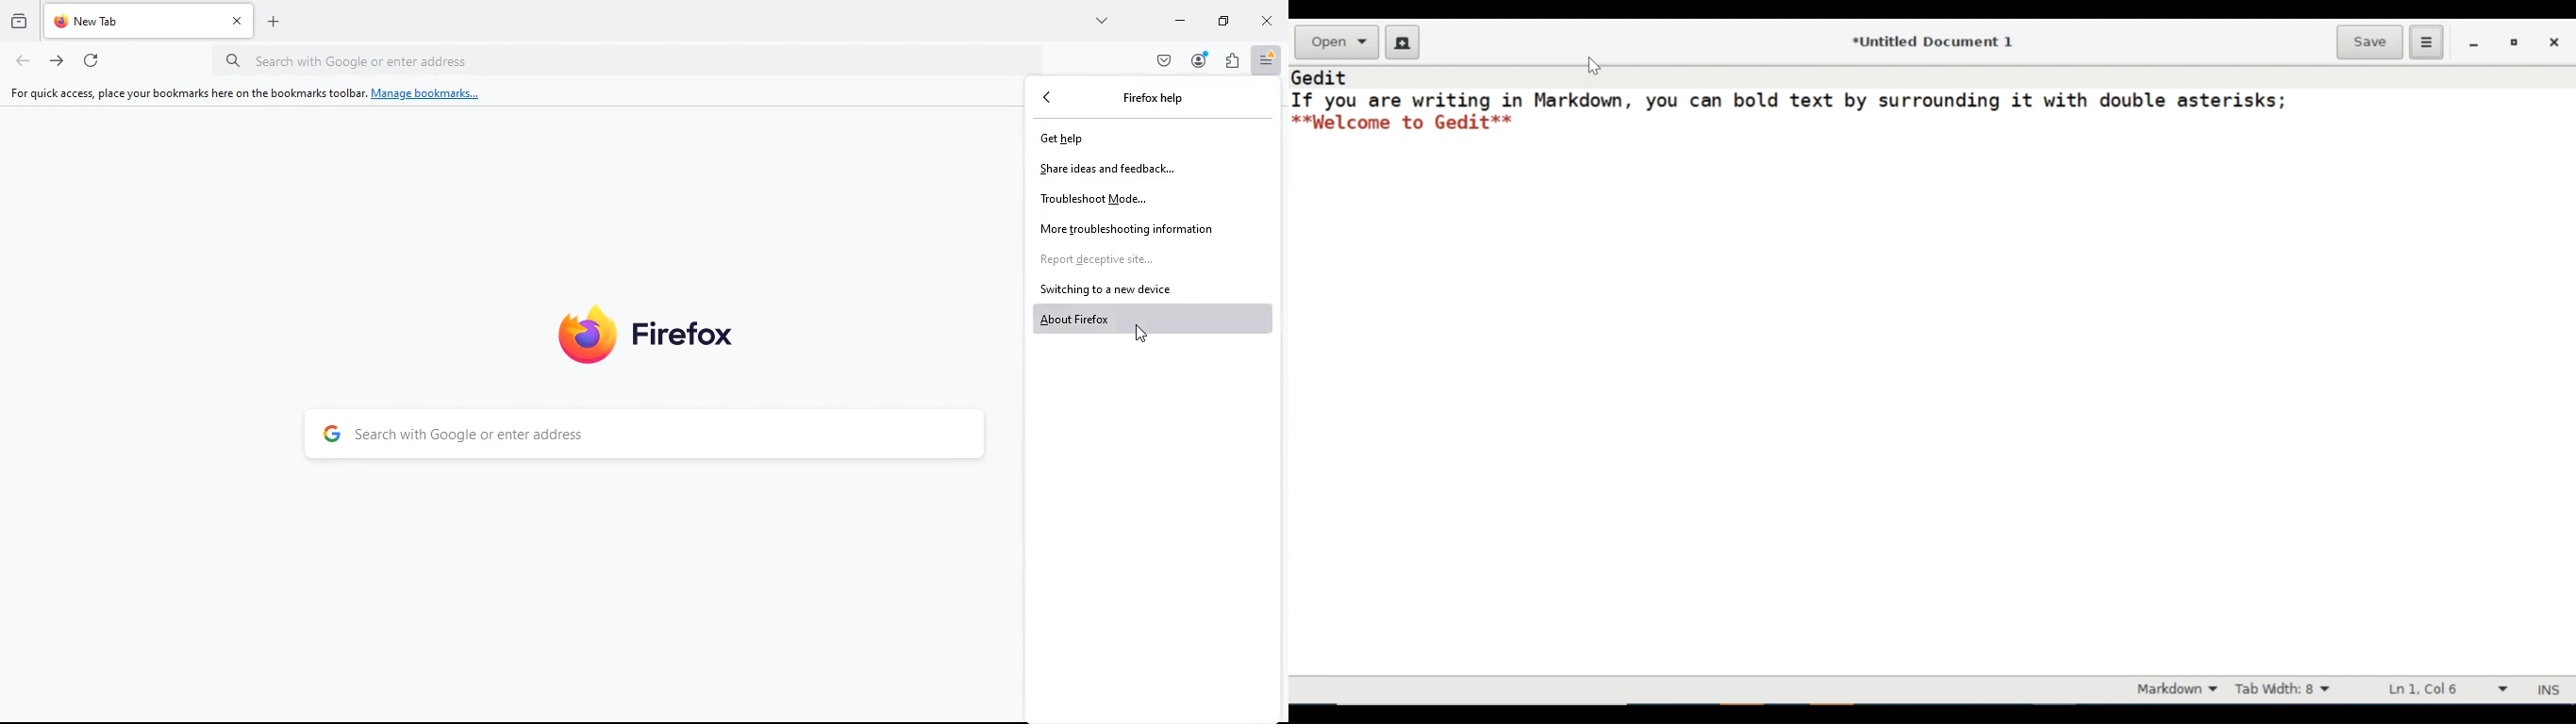 The image size is (2576, 728). Describe the element at coordinates (1236, 62) in the screenshot. I see `extensions` at that location.